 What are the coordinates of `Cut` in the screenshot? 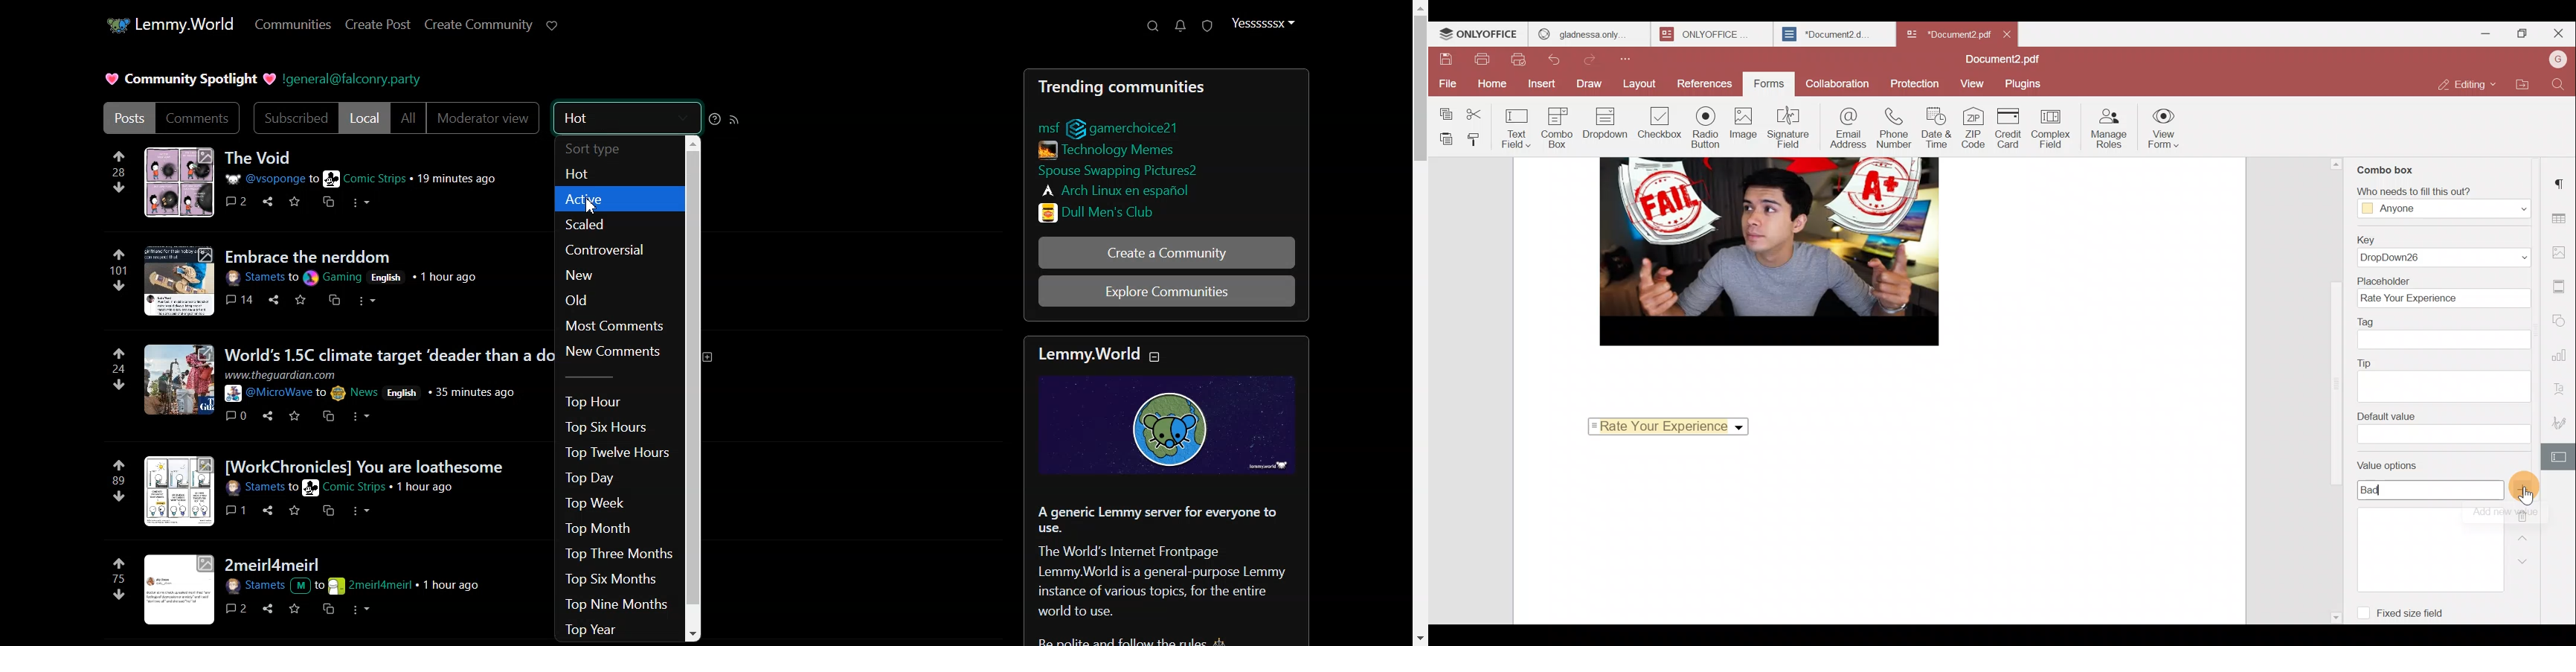 It's located at (1483, 112).